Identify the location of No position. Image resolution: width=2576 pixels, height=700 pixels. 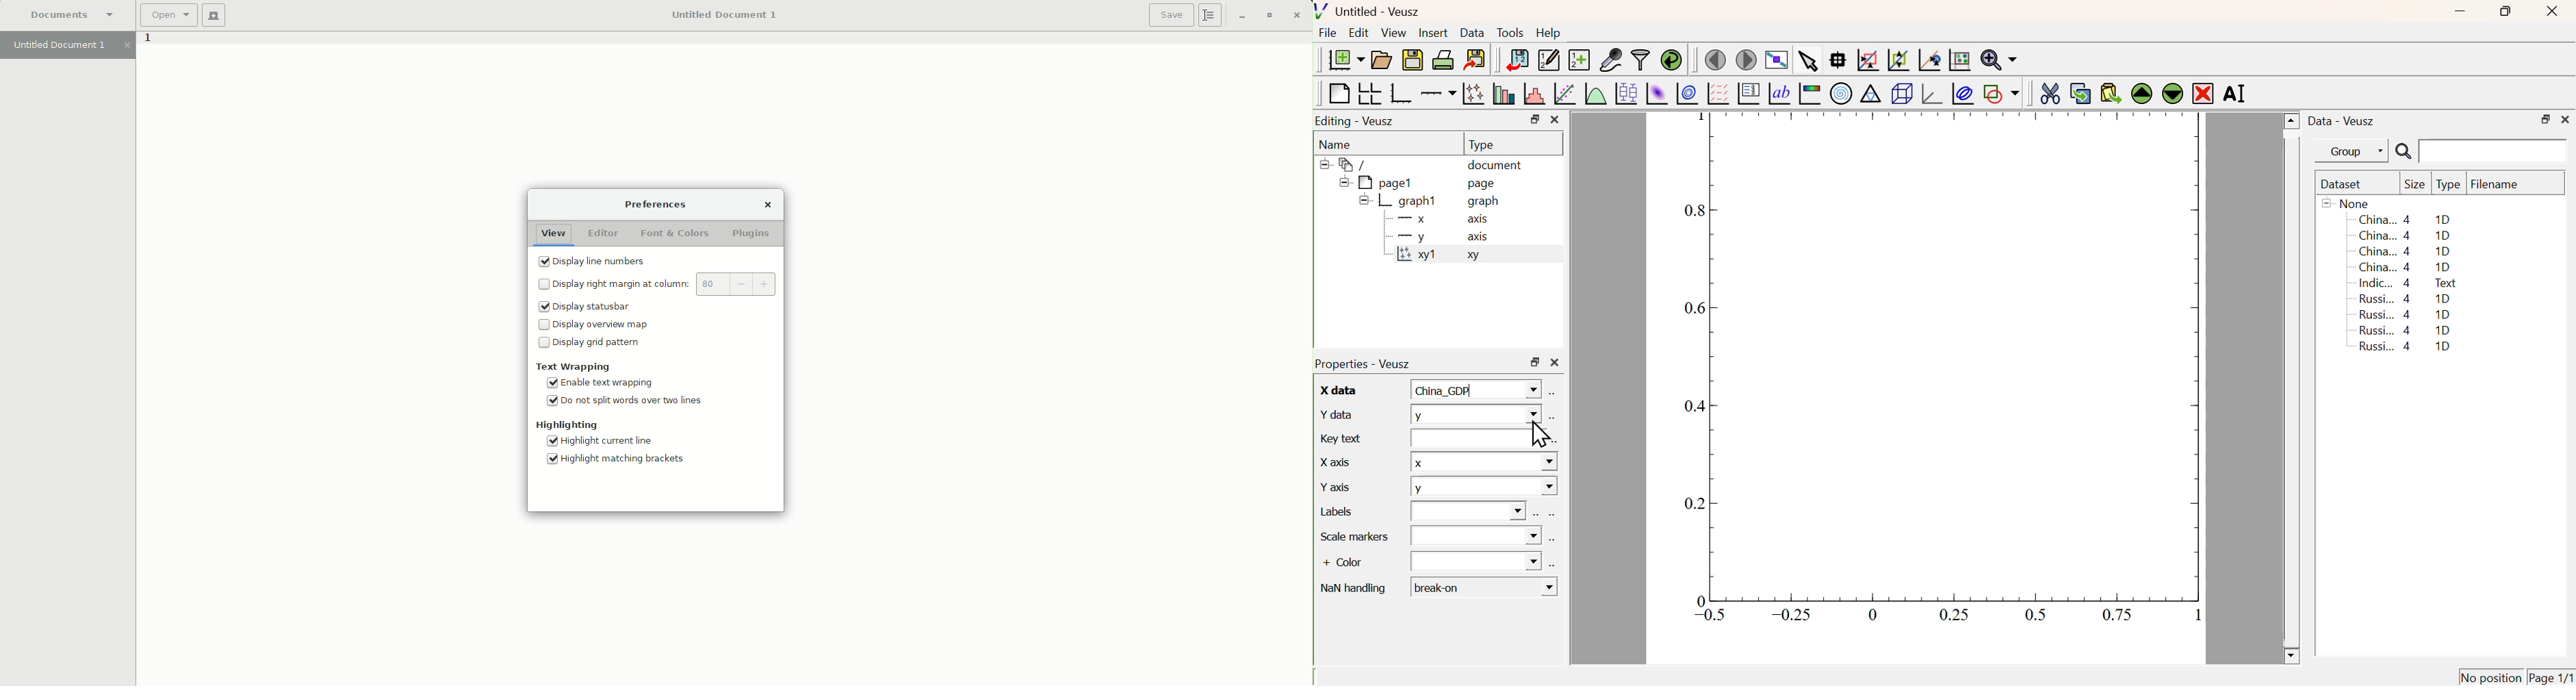
(2491, 675).